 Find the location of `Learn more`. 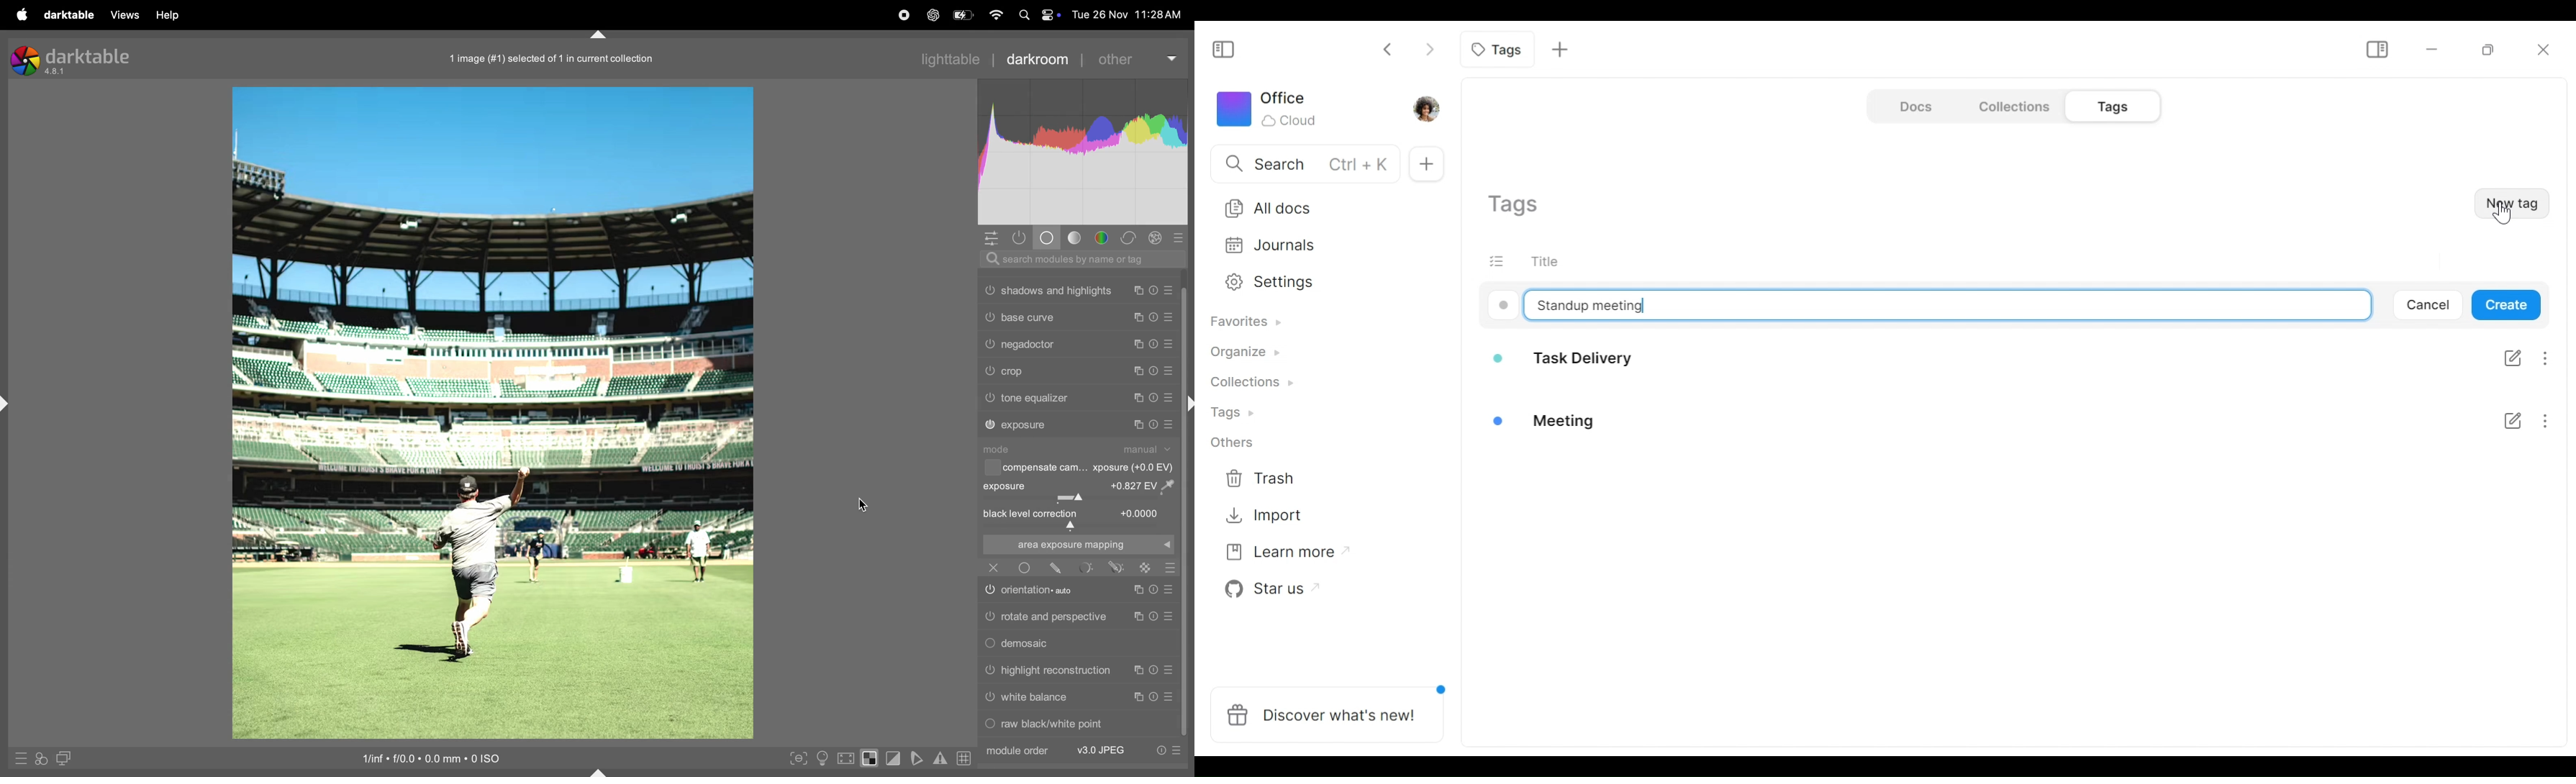

Learn more is located at coordinates (1278, 555).